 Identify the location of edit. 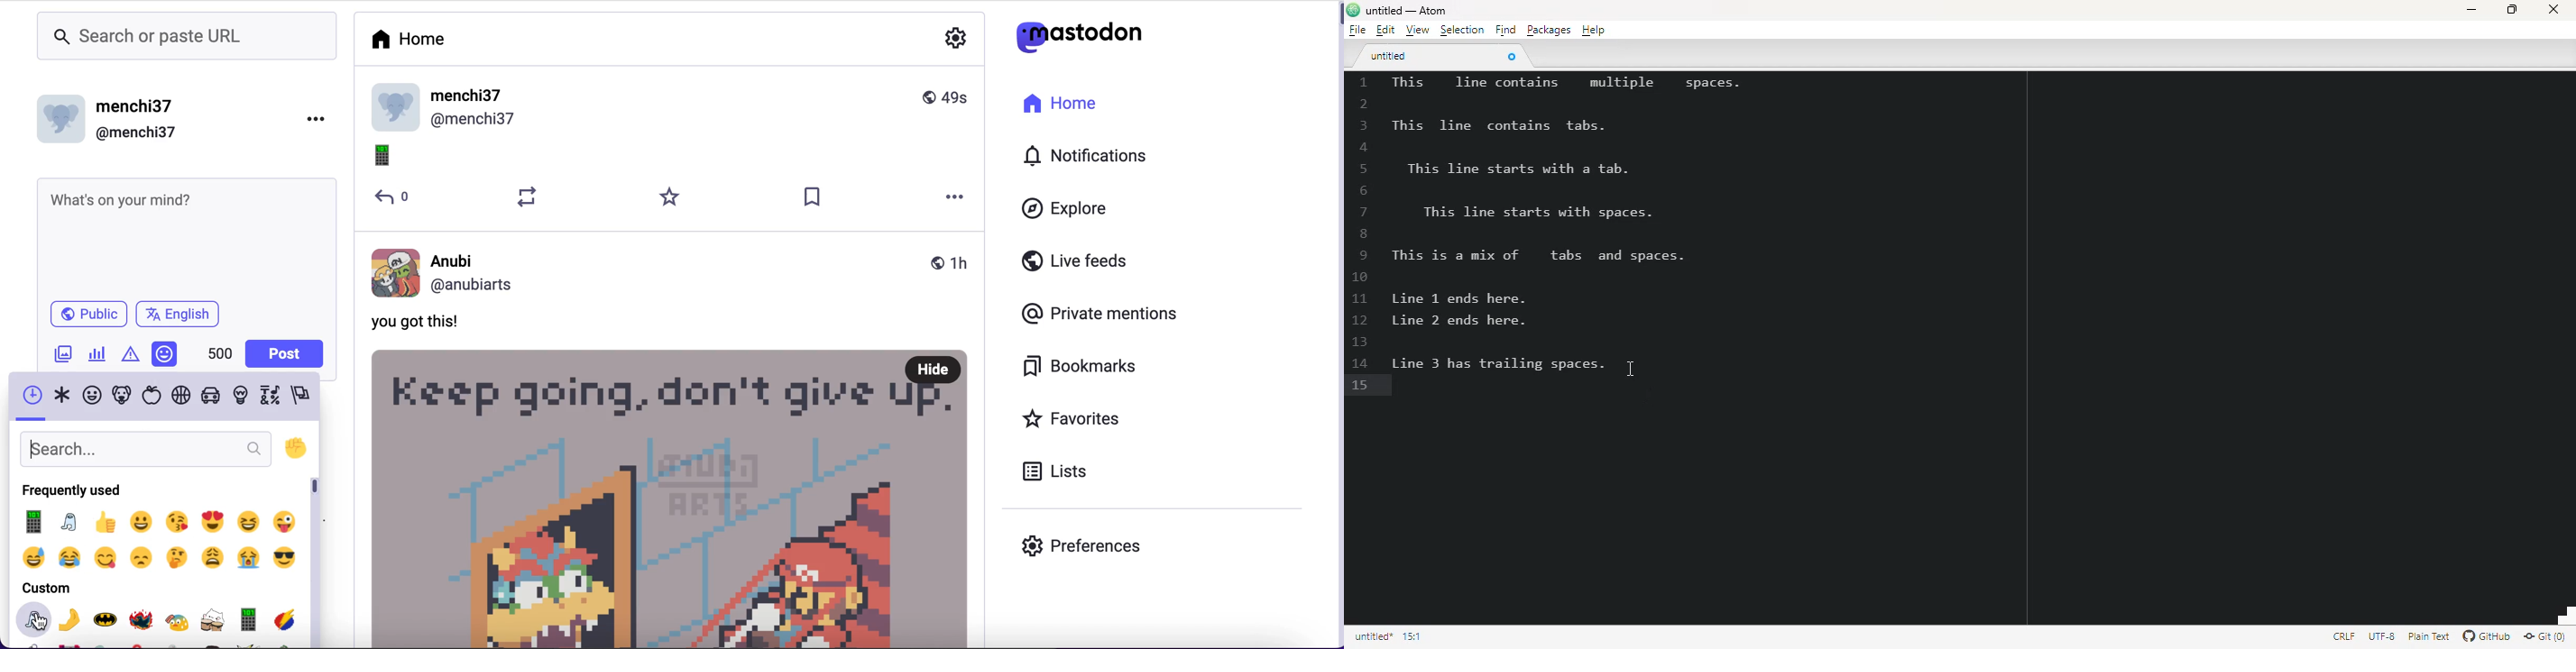
(1385, 30).